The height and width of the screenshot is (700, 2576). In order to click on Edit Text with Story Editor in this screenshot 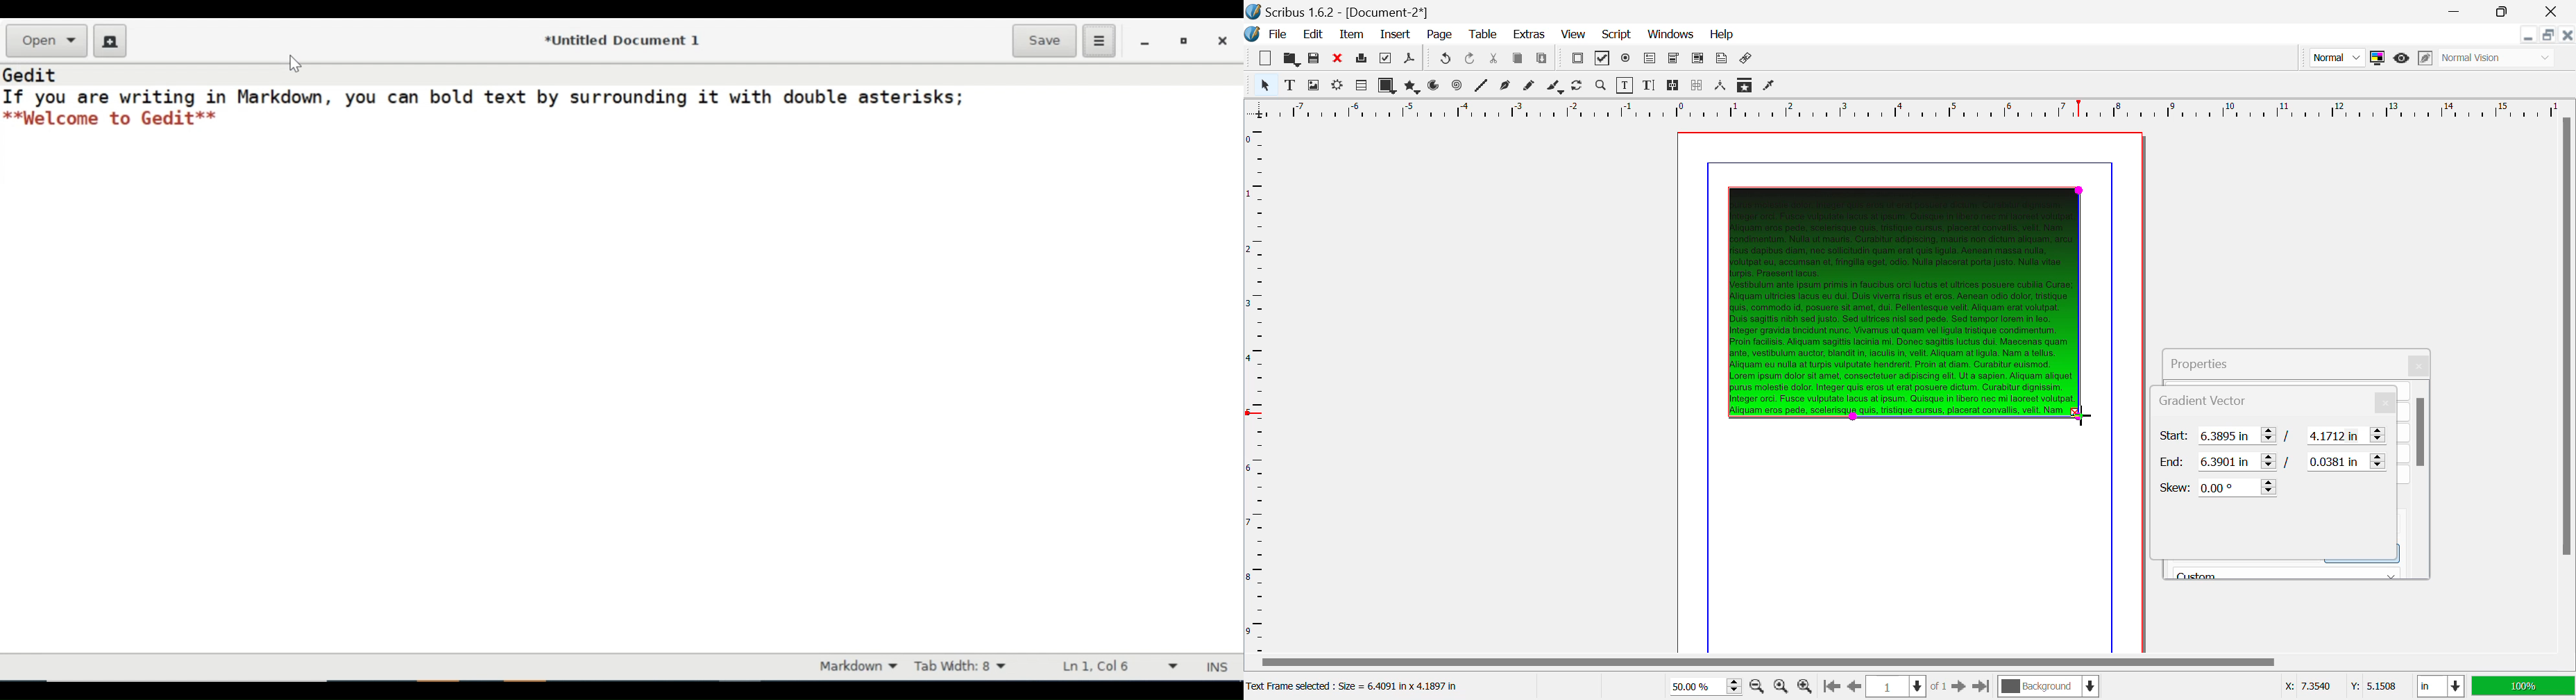, I will do `click(1649, 85)`.